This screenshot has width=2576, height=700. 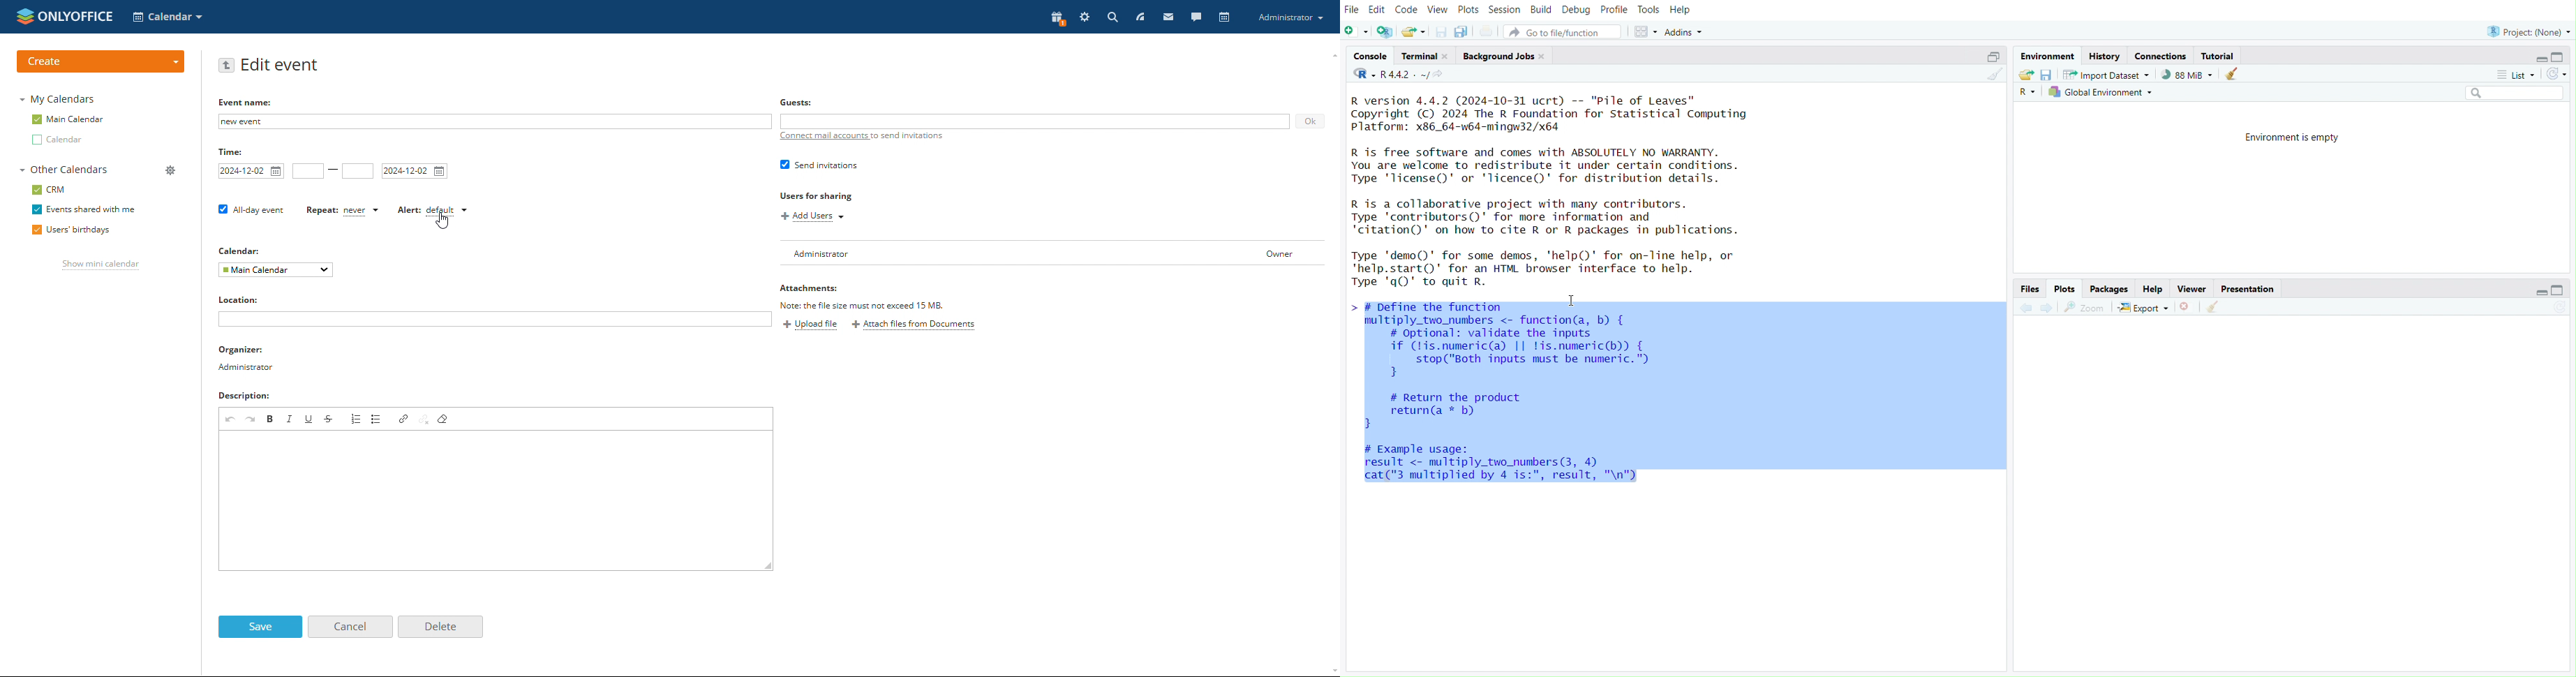 What do you see at coordinates (60, 99) in the screenshot?
I see `my calendars` at bounding box center [60, 99].